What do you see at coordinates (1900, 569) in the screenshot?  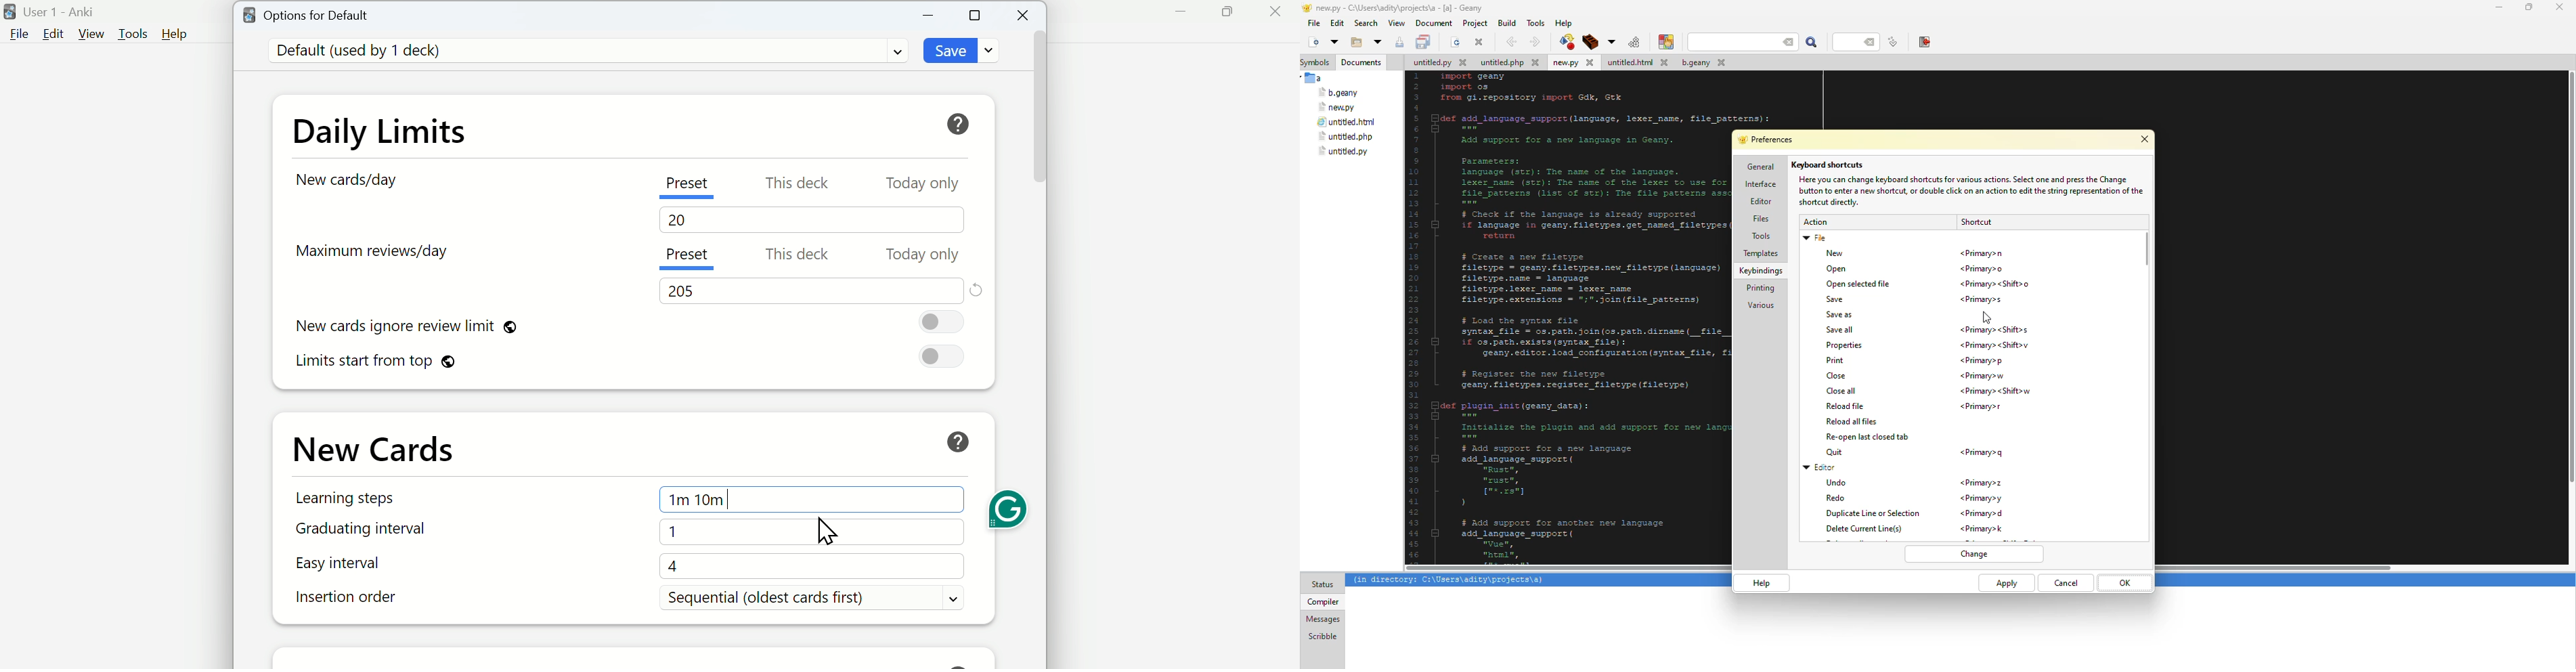 I see `scroll bar` at bounding box center [1900, 569].